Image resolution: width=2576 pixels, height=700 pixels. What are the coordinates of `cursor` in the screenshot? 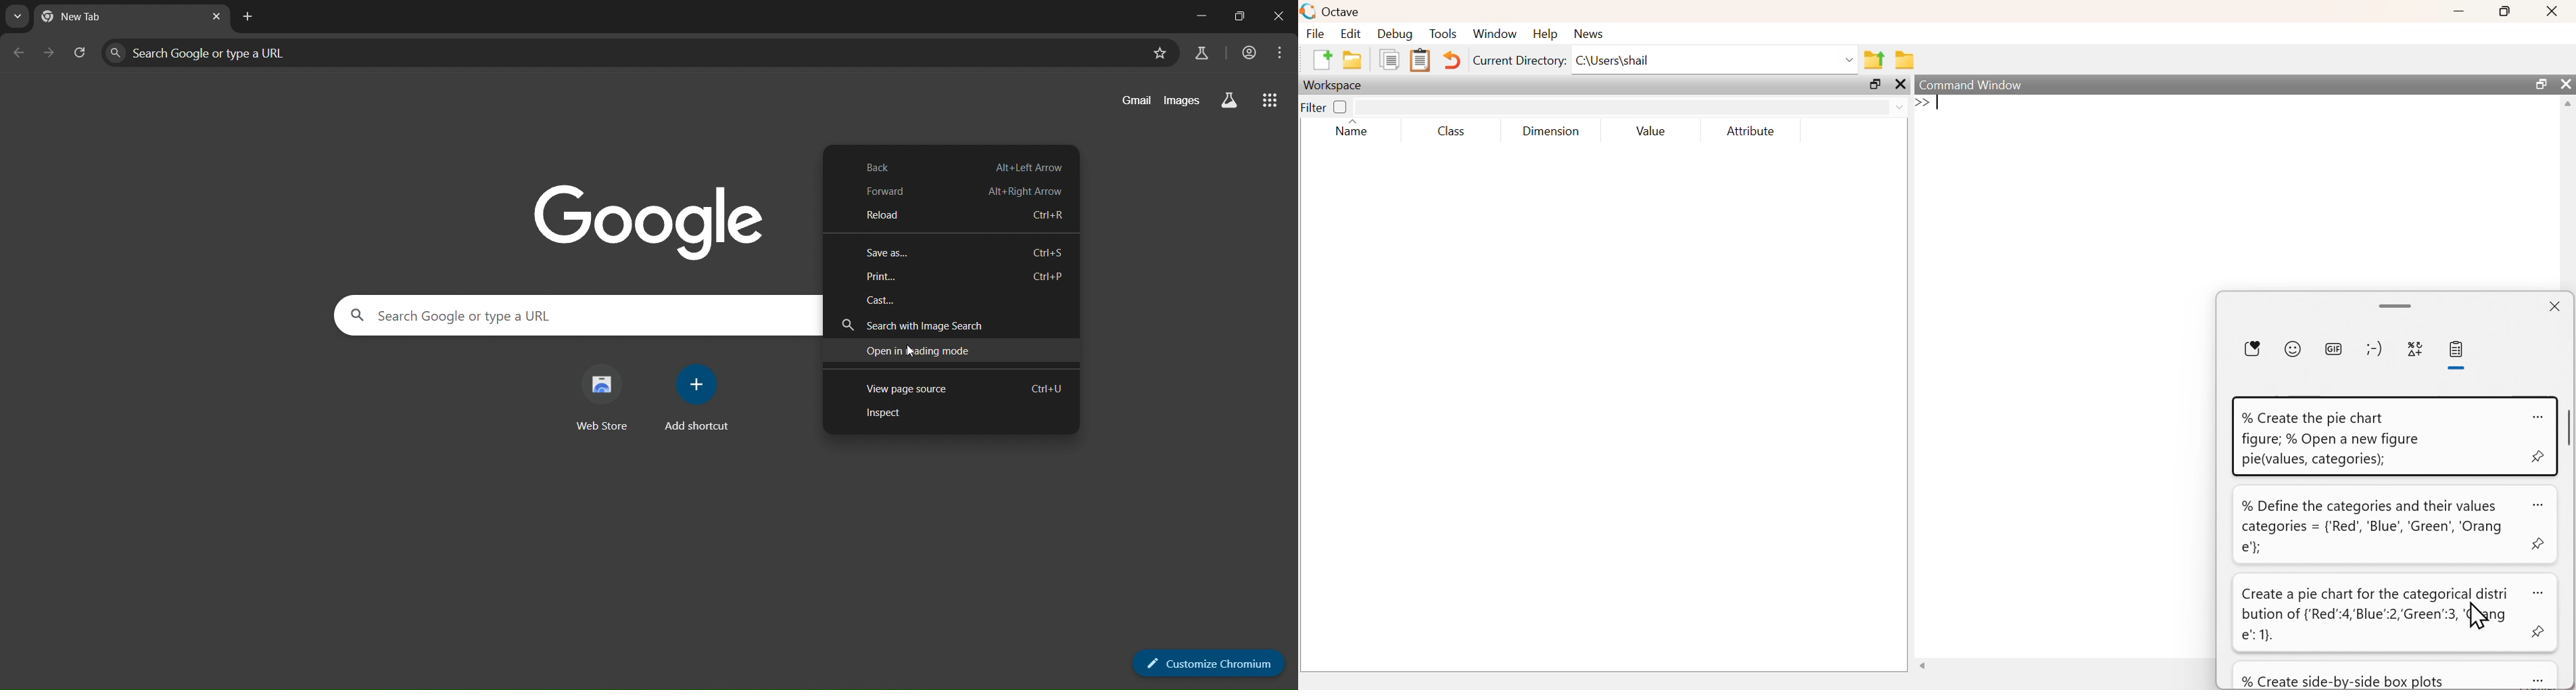 It's located at (910, 351).